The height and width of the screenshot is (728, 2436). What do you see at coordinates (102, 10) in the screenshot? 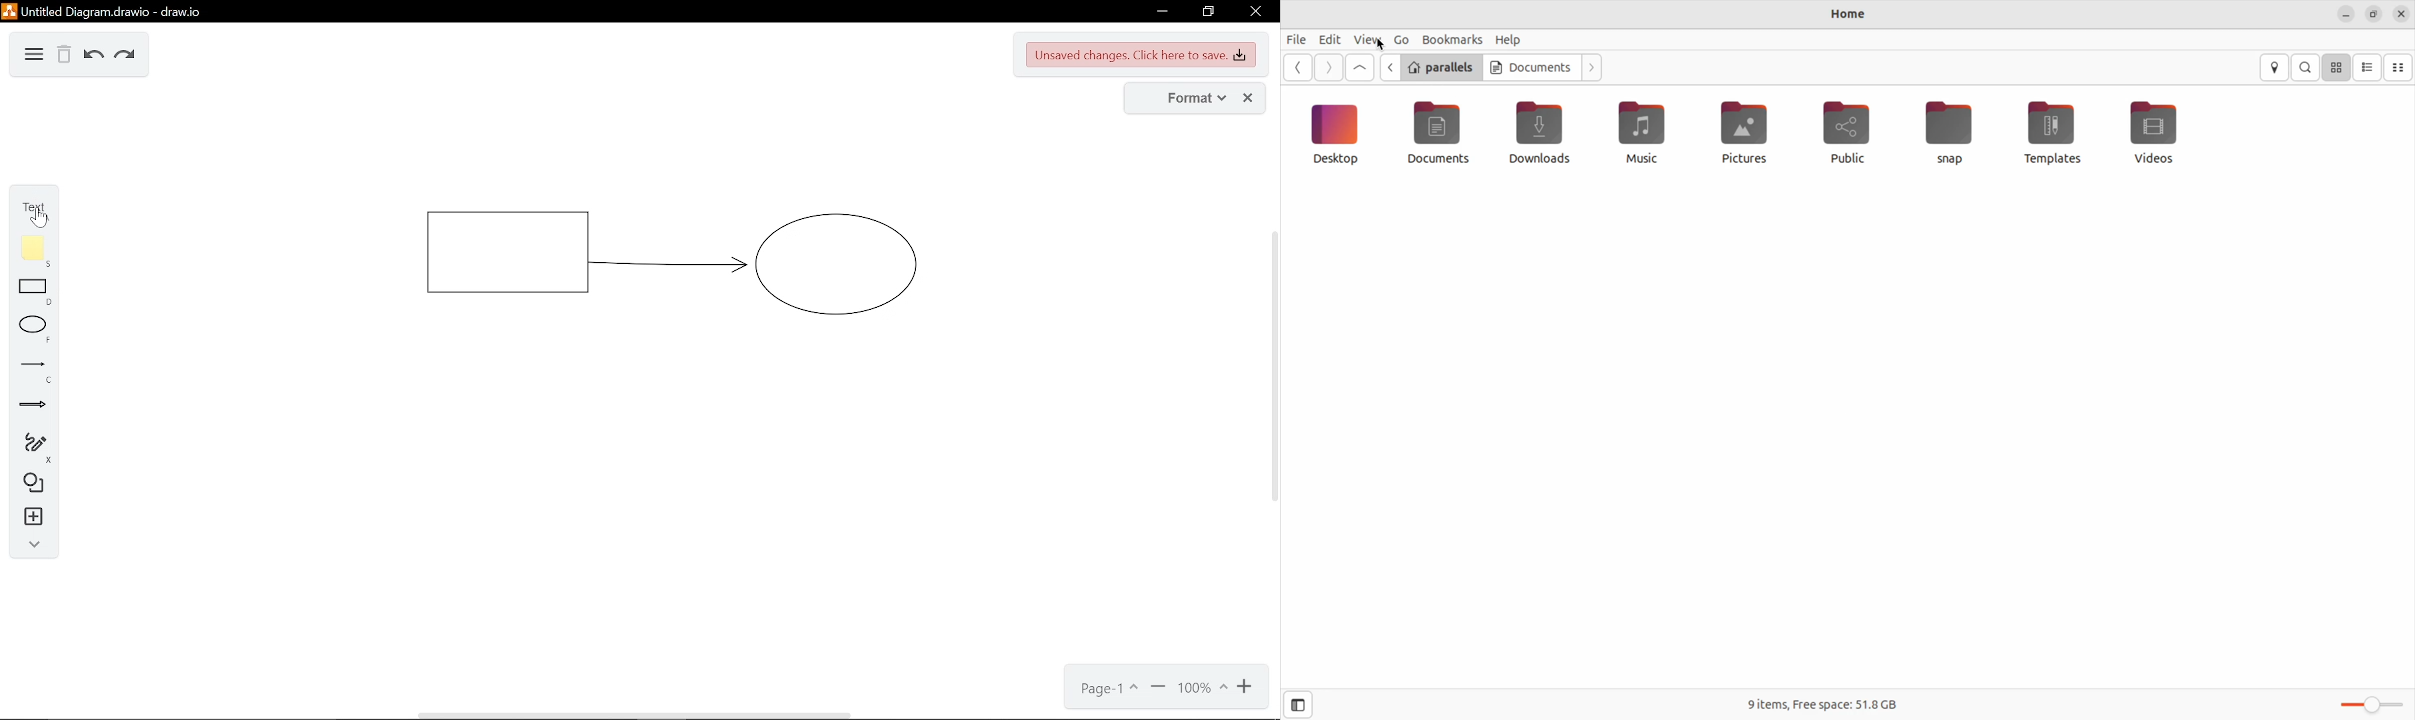
I see `Untitled Diagram.drawio - draw.io` at bounding box center [102, 10].